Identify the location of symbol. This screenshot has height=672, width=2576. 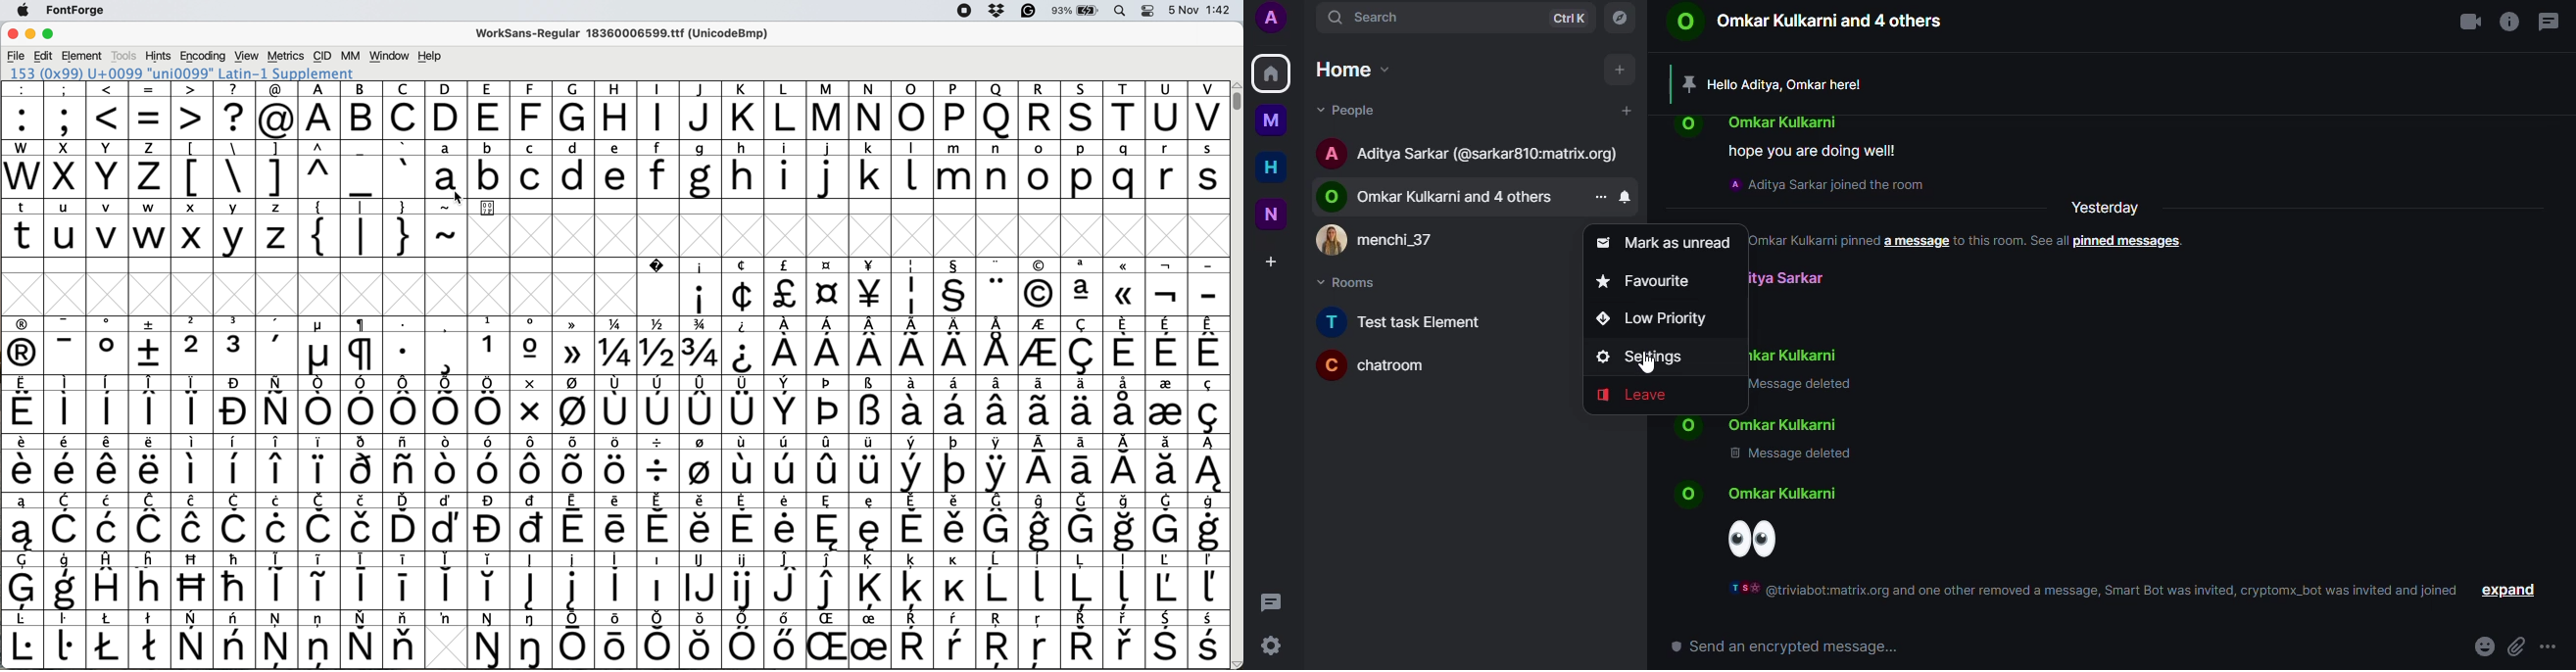
(617, 464).